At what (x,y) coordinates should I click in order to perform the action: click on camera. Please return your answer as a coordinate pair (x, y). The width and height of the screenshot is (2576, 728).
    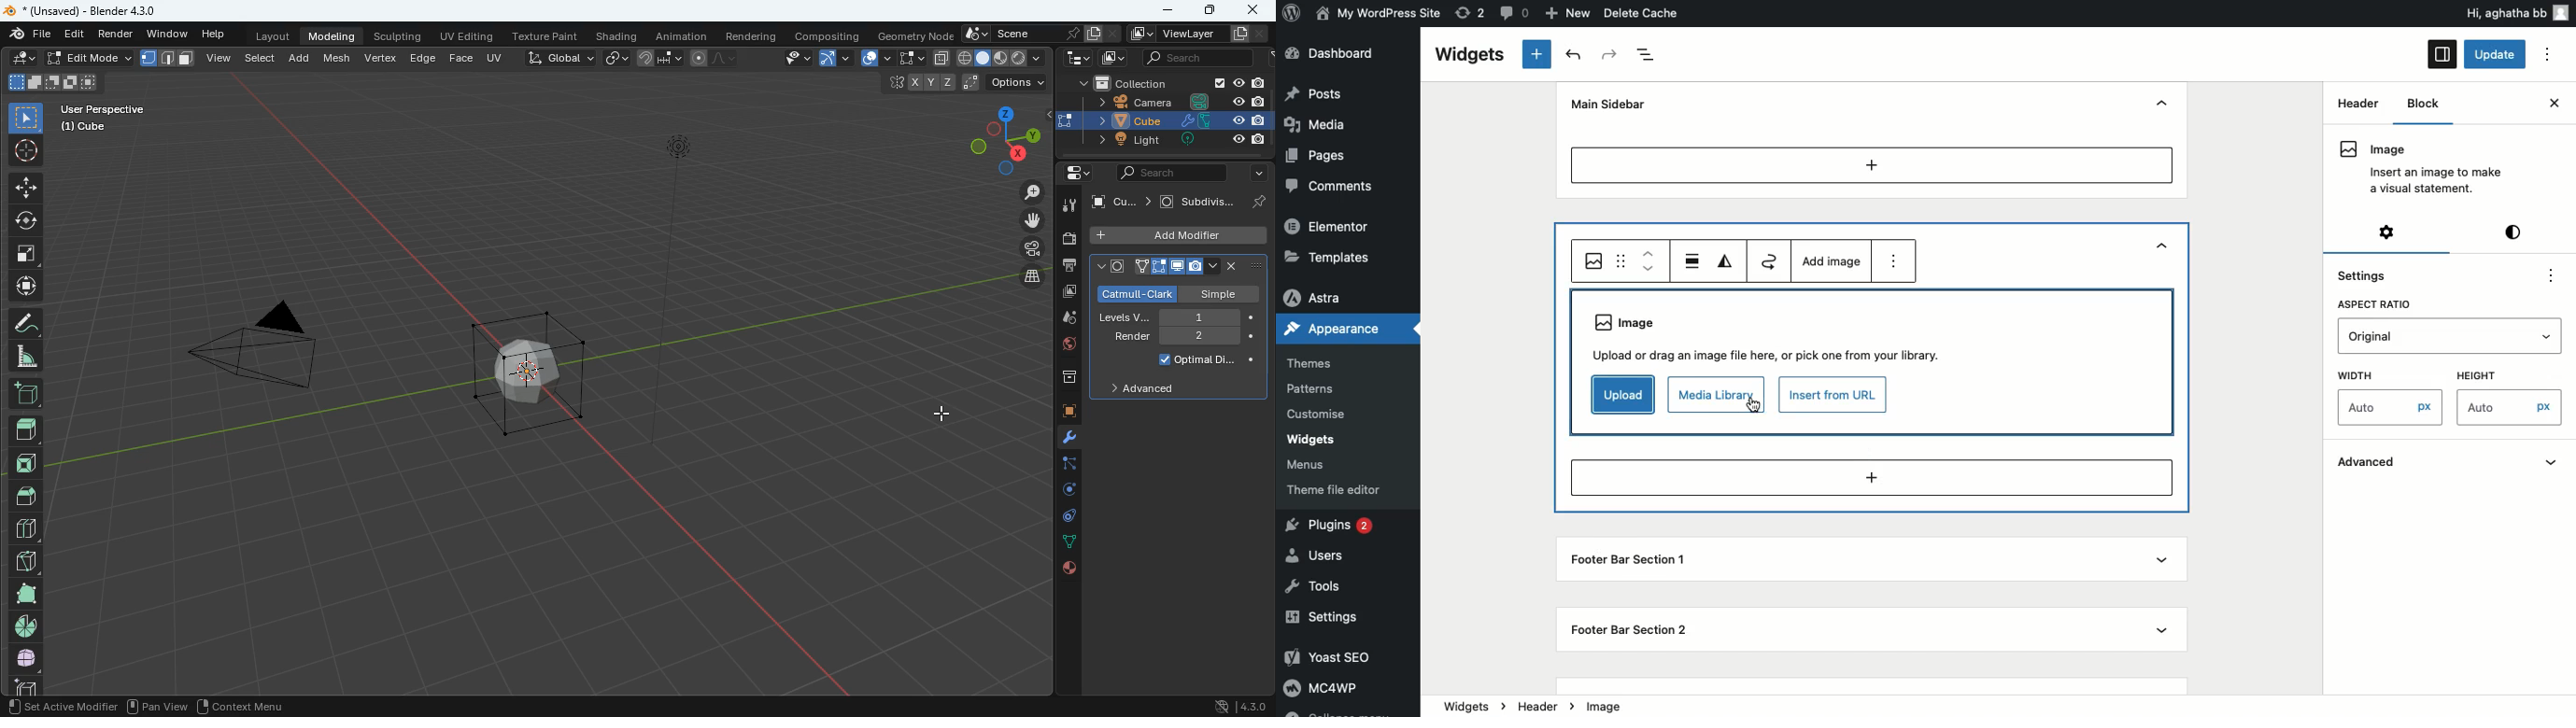
    Looking at the image, I should click on (1168, 103).